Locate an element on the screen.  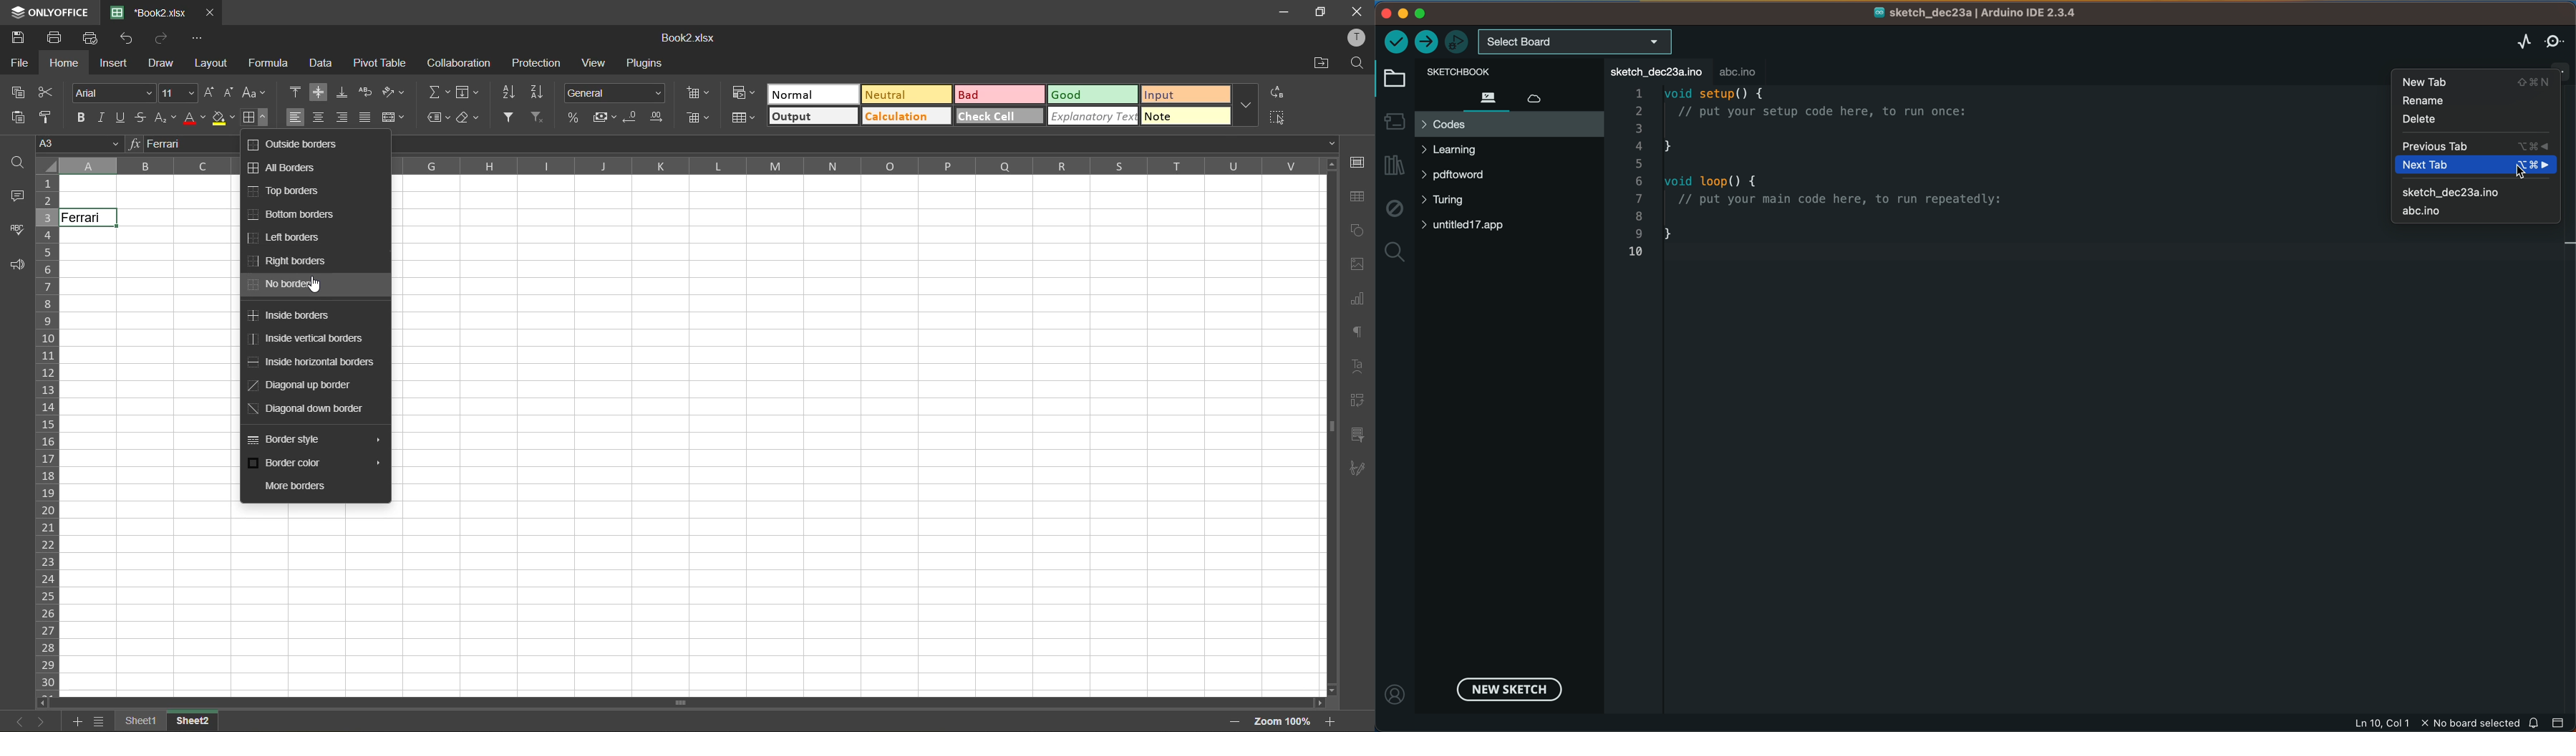
cell address is located at coordinates (78, 143).